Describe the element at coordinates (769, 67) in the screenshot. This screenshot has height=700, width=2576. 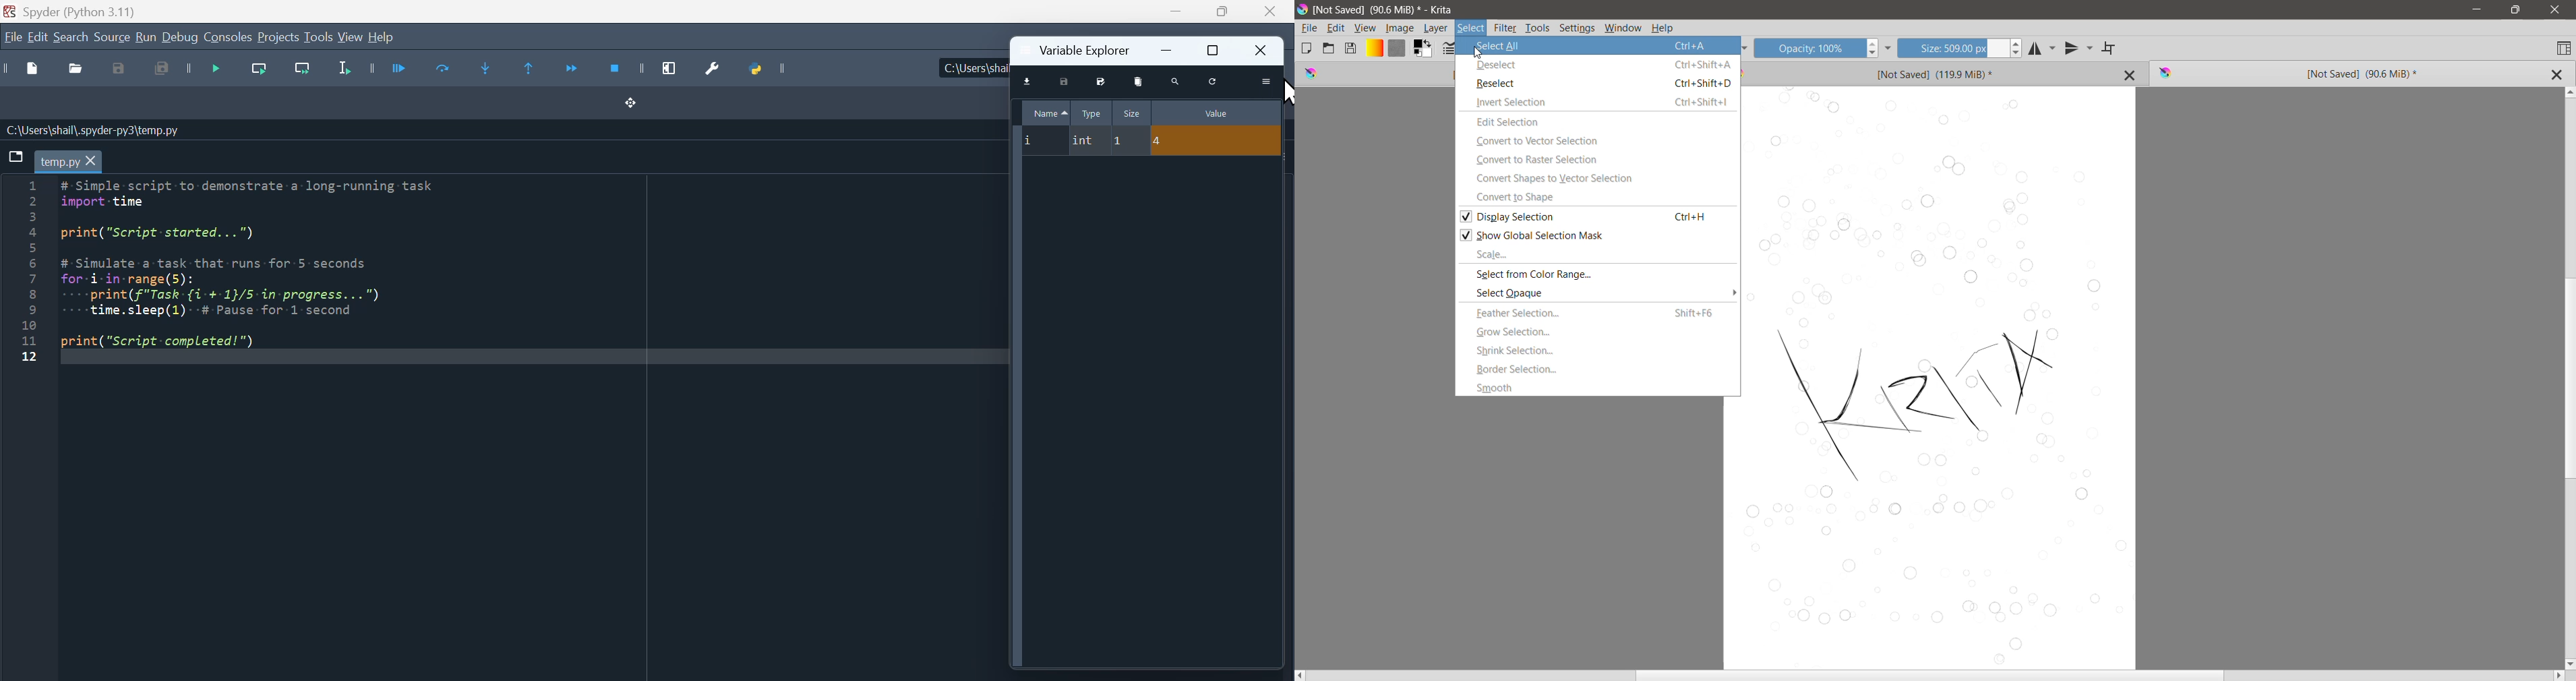
I see `Python path manager` at that location.